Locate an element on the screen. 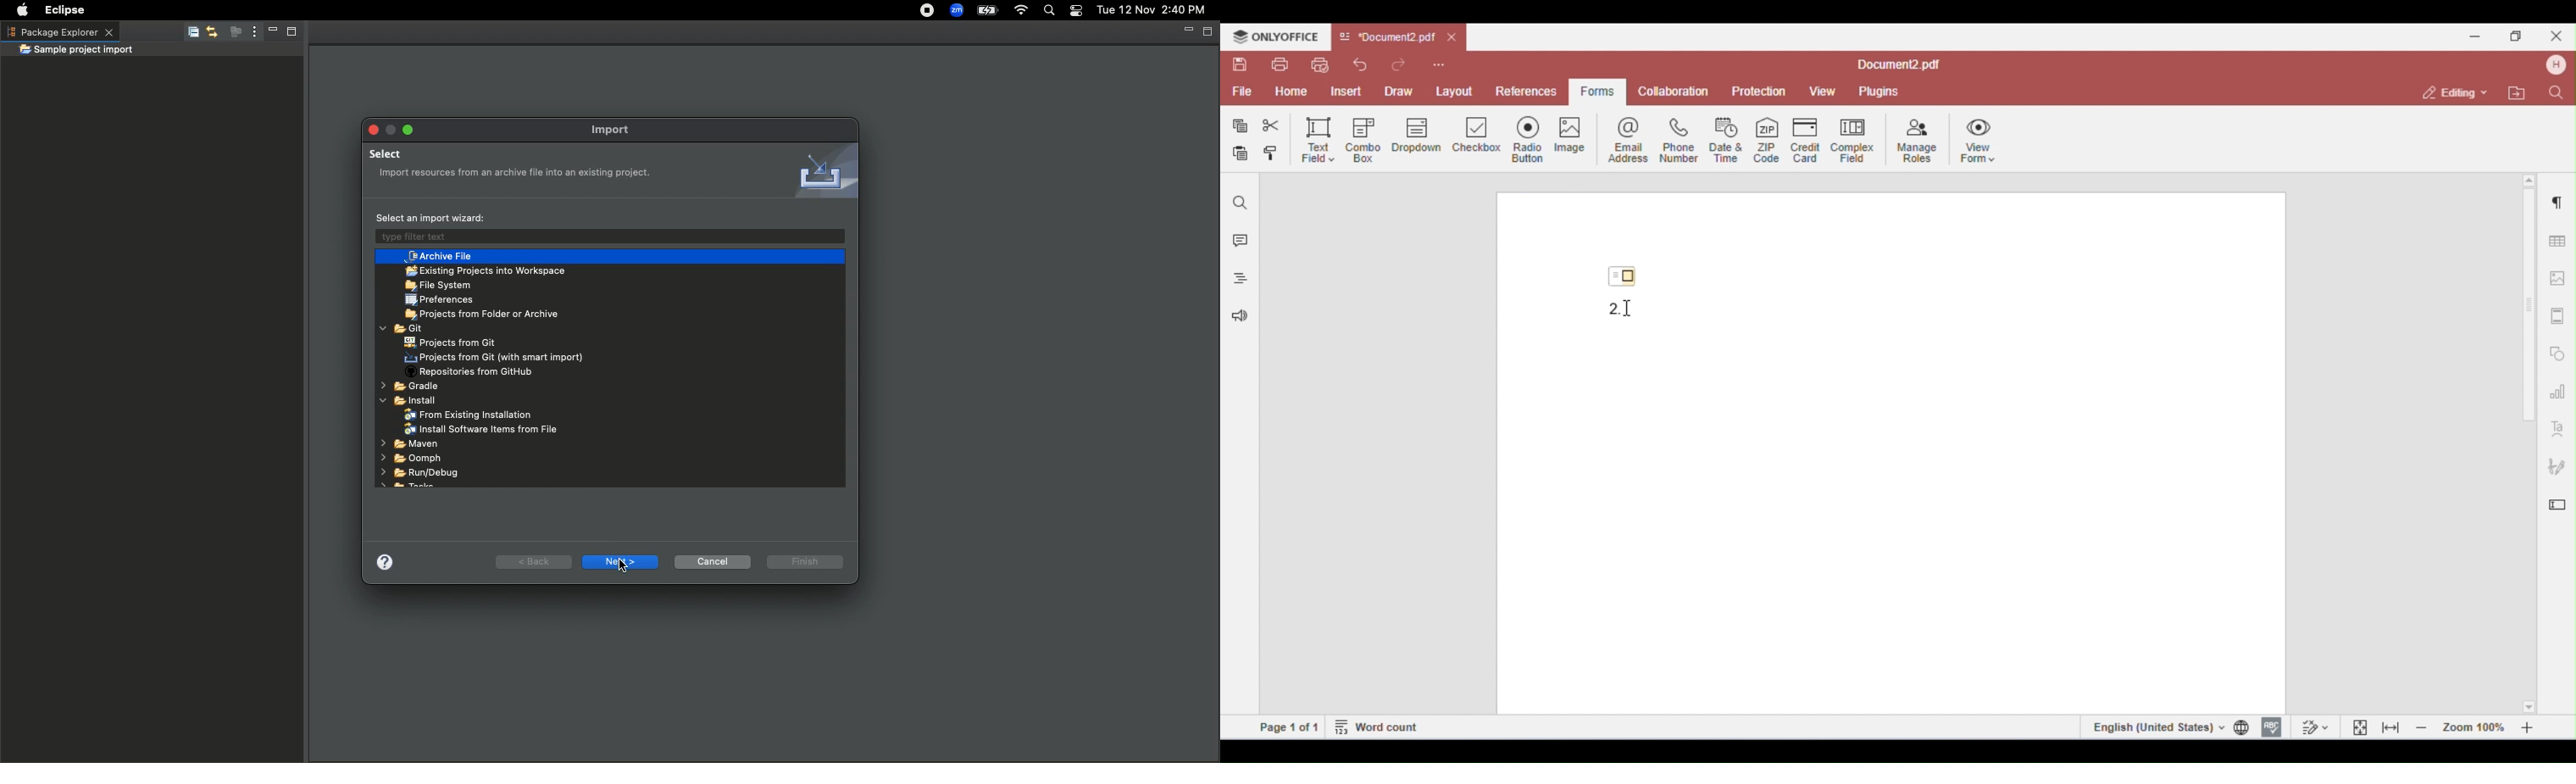  From existing installation is located at coordinates (470, 415).